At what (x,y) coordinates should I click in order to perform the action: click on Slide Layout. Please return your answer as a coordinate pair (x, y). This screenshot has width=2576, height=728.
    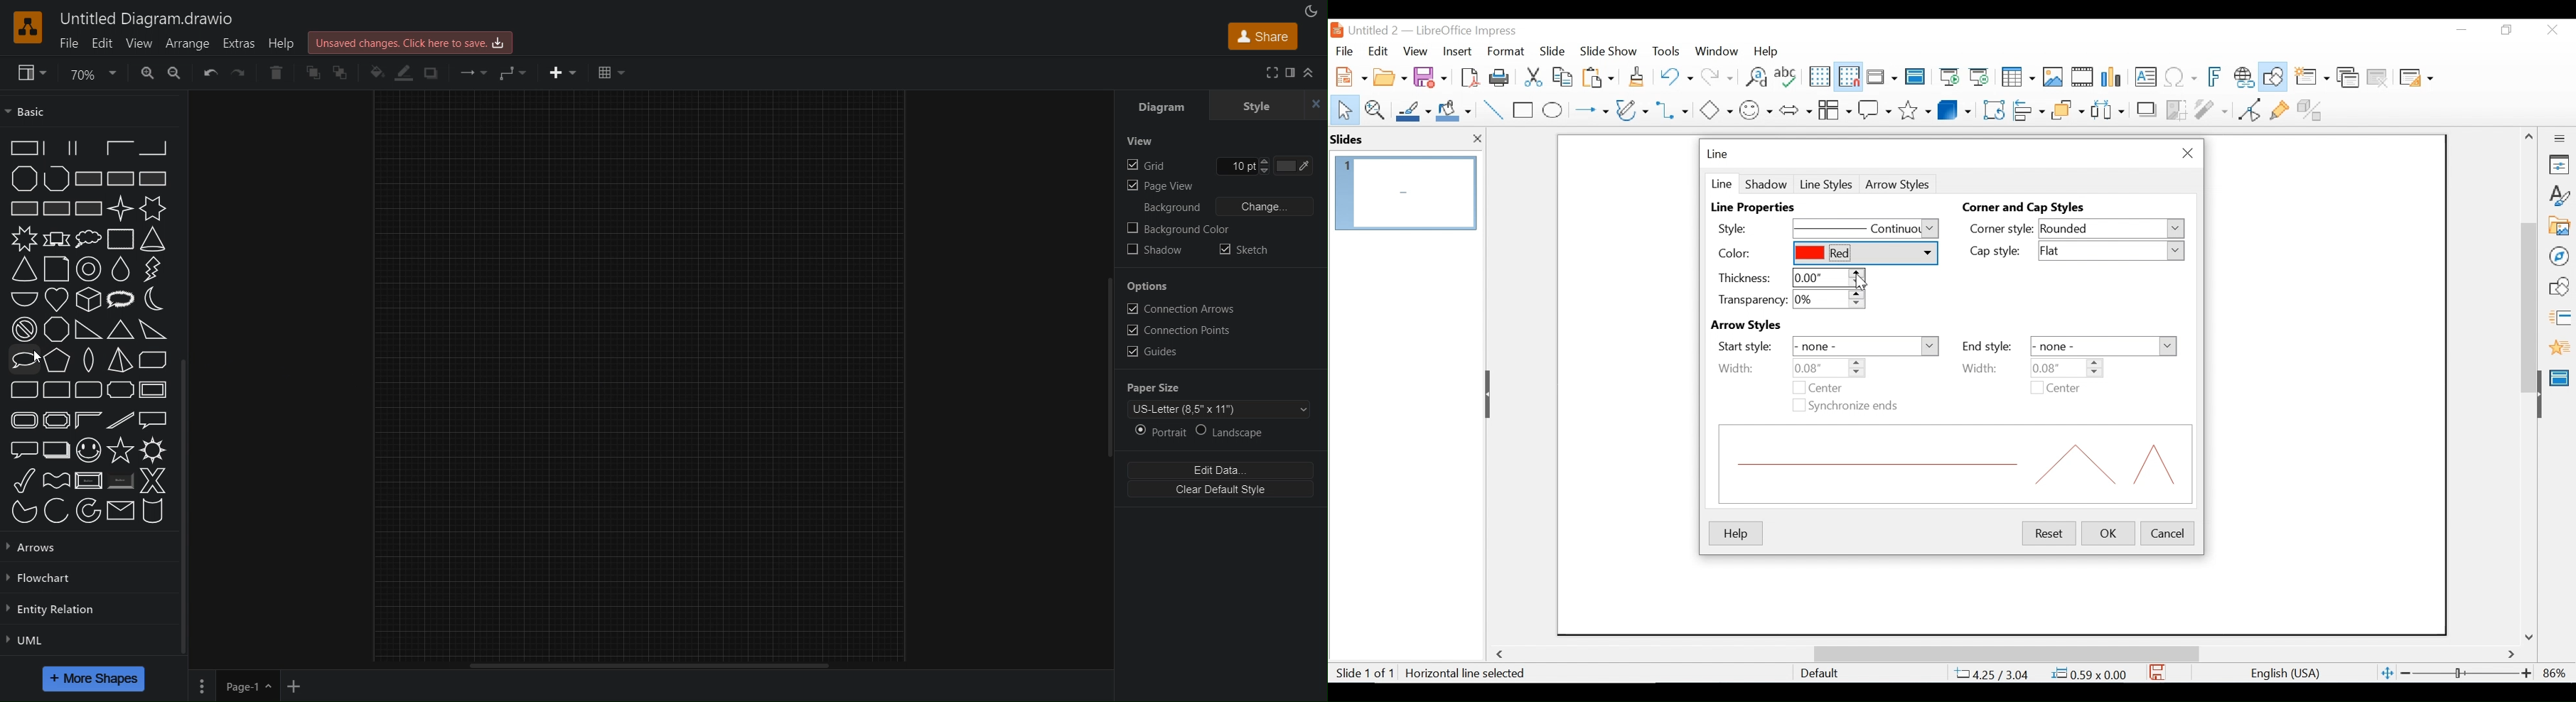
    Looking at the image, I should click on (2415, 79).